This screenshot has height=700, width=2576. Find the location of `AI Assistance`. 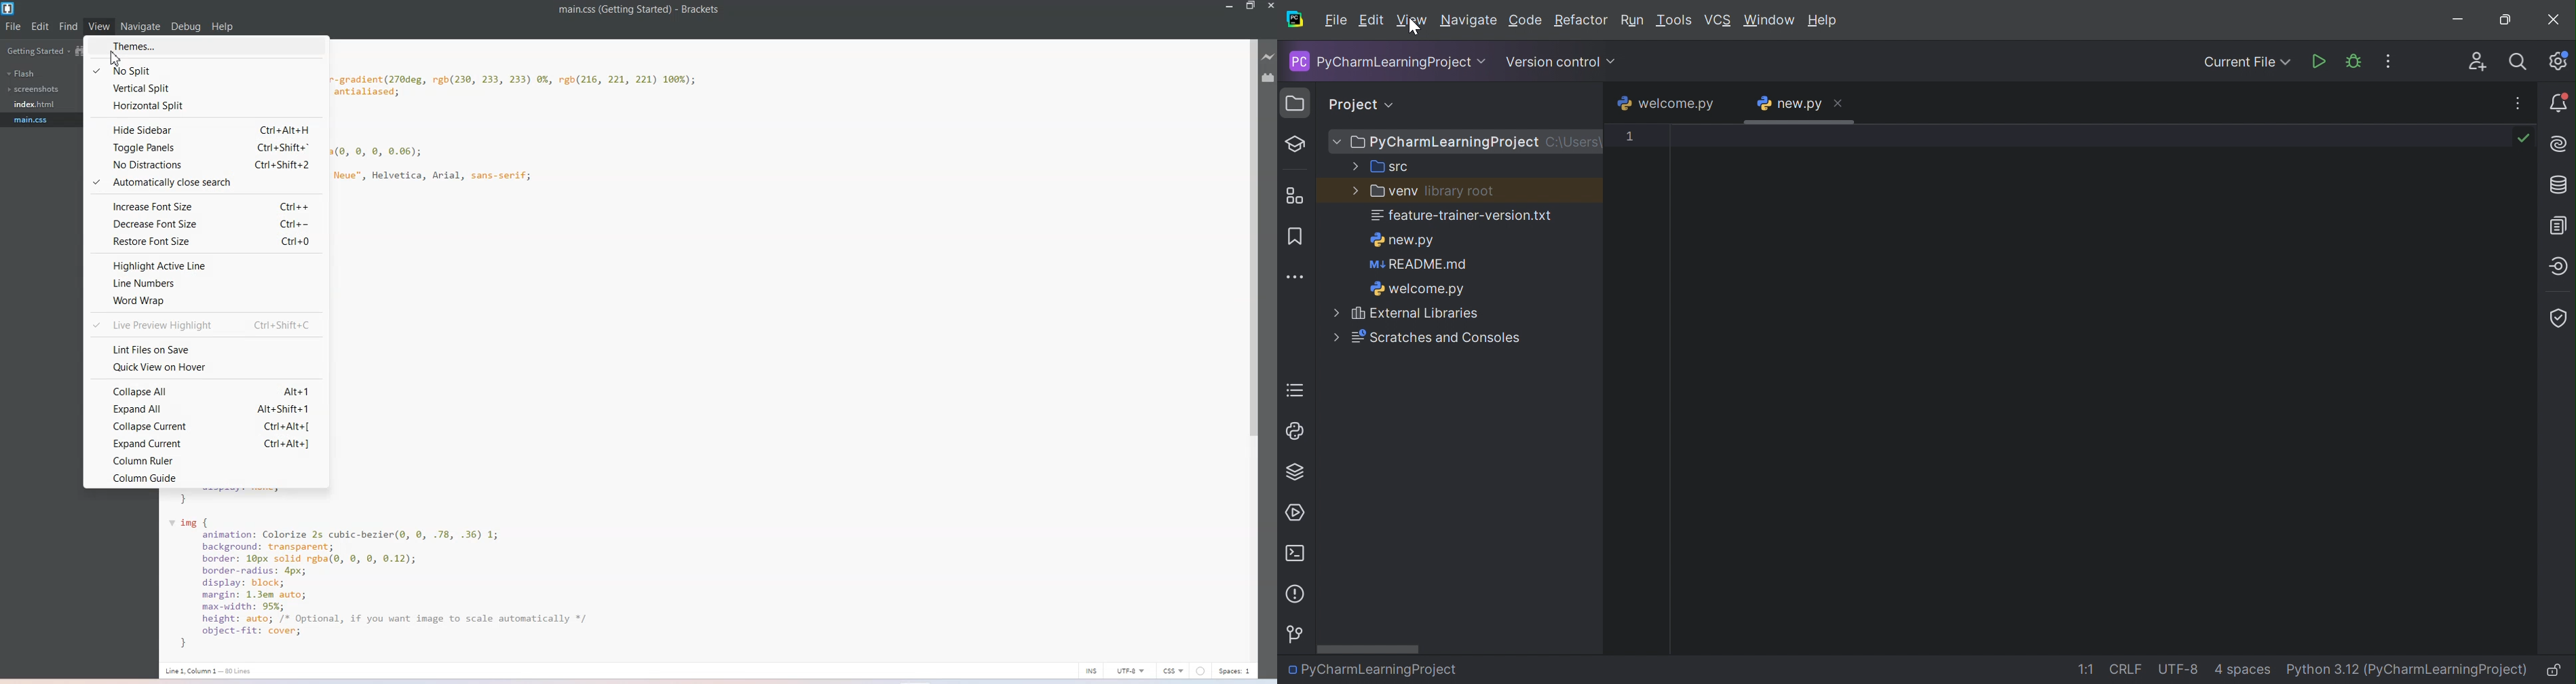

AI Assistance is located at coordinates (2560, 145).